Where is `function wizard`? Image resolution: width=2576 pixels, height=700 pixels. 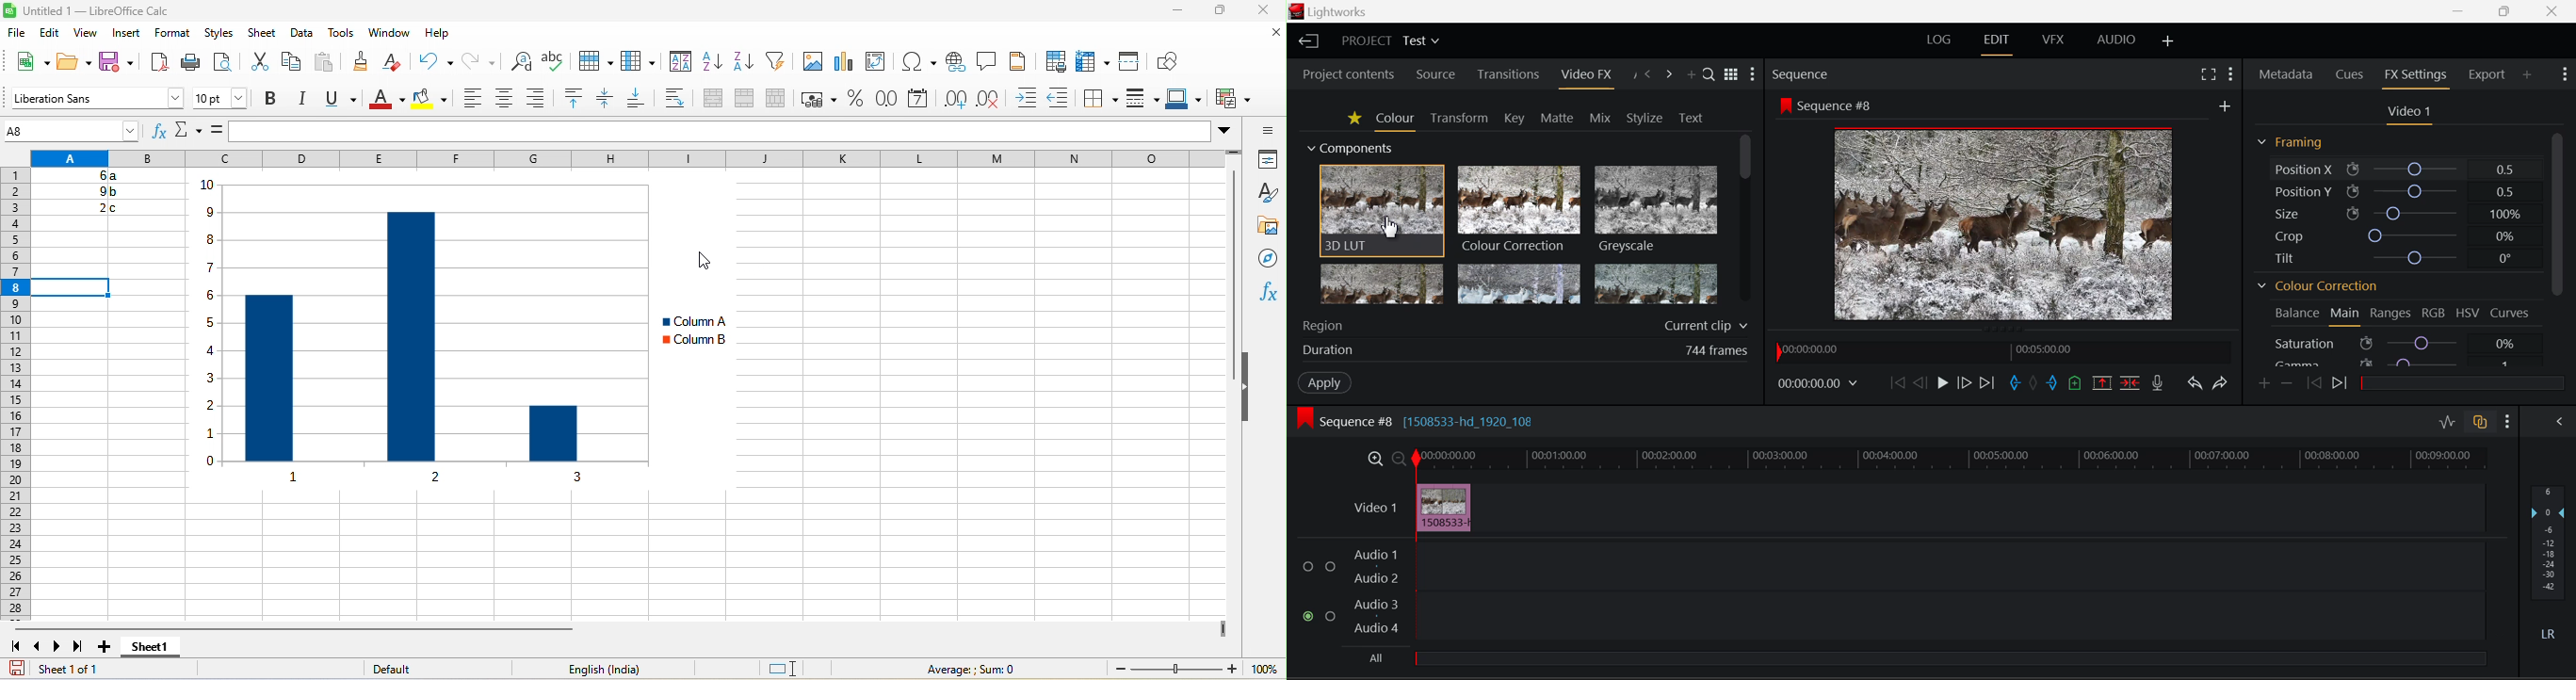 function wizard is located at coordinates (160, 132).